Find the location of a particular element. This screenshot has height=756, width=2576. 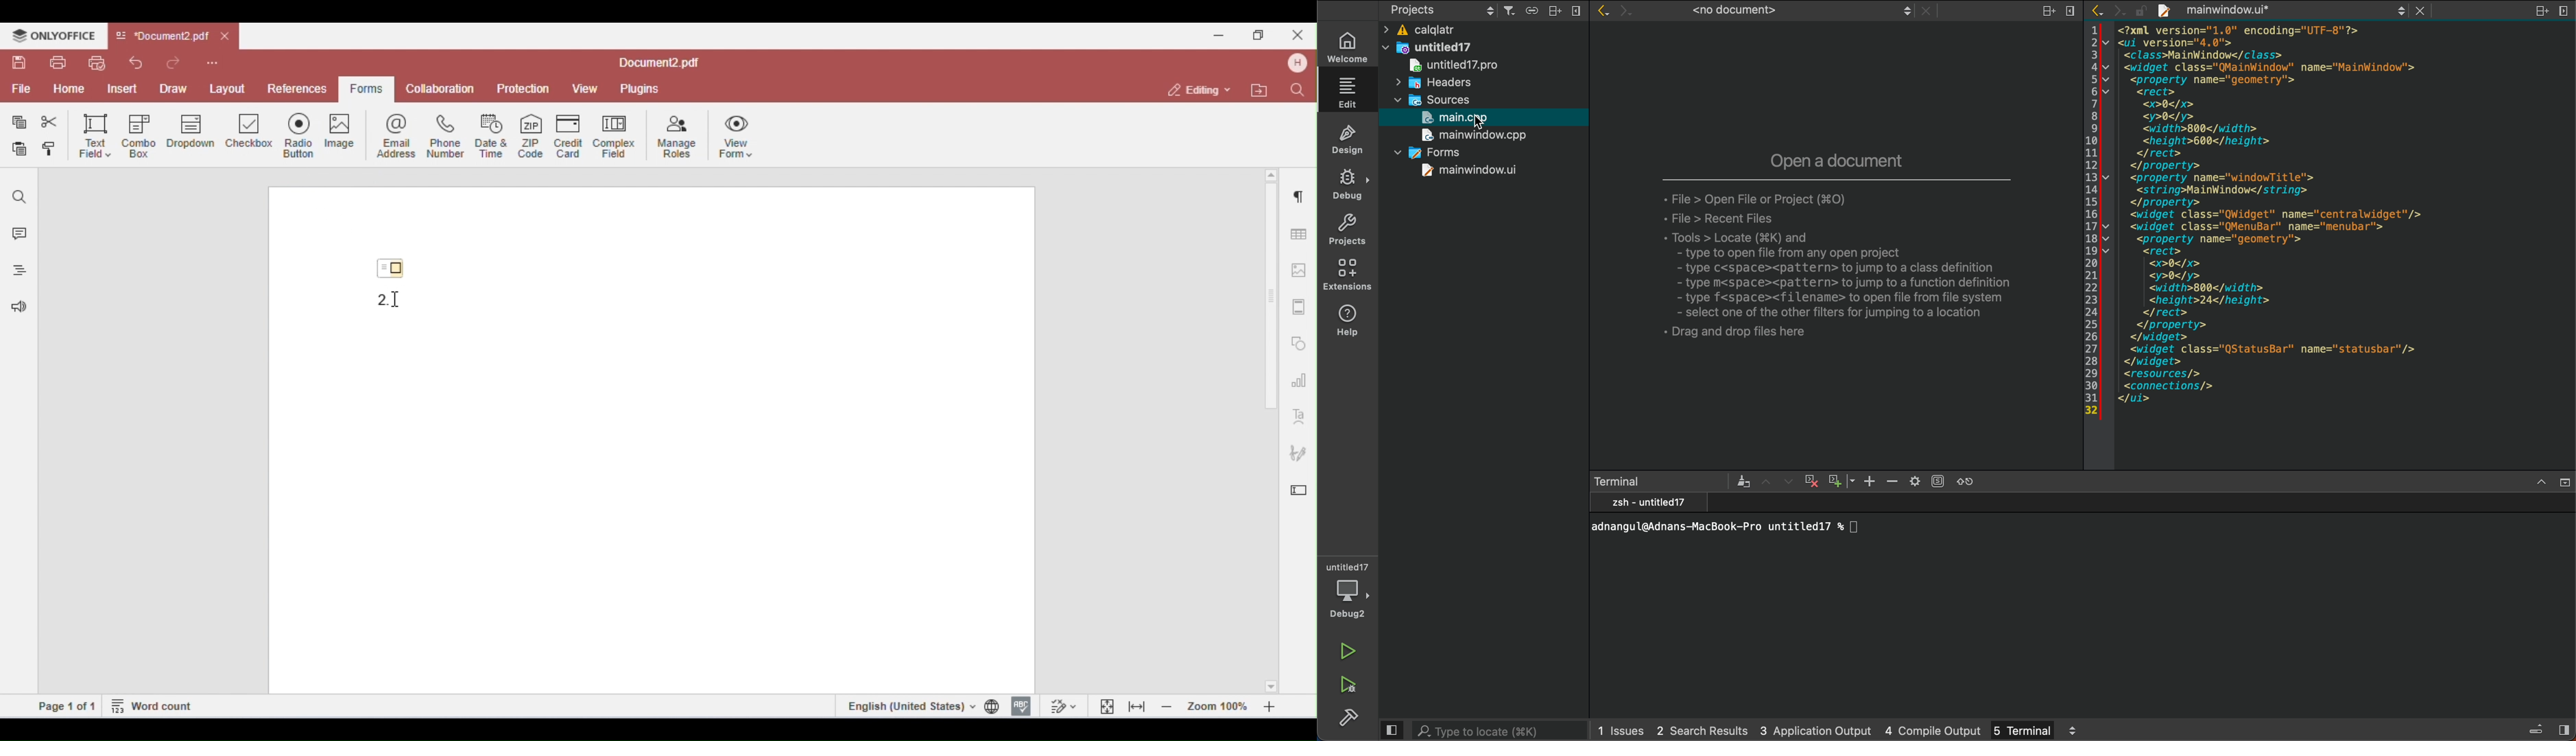

welcome is located at coordinates (1346, 48).